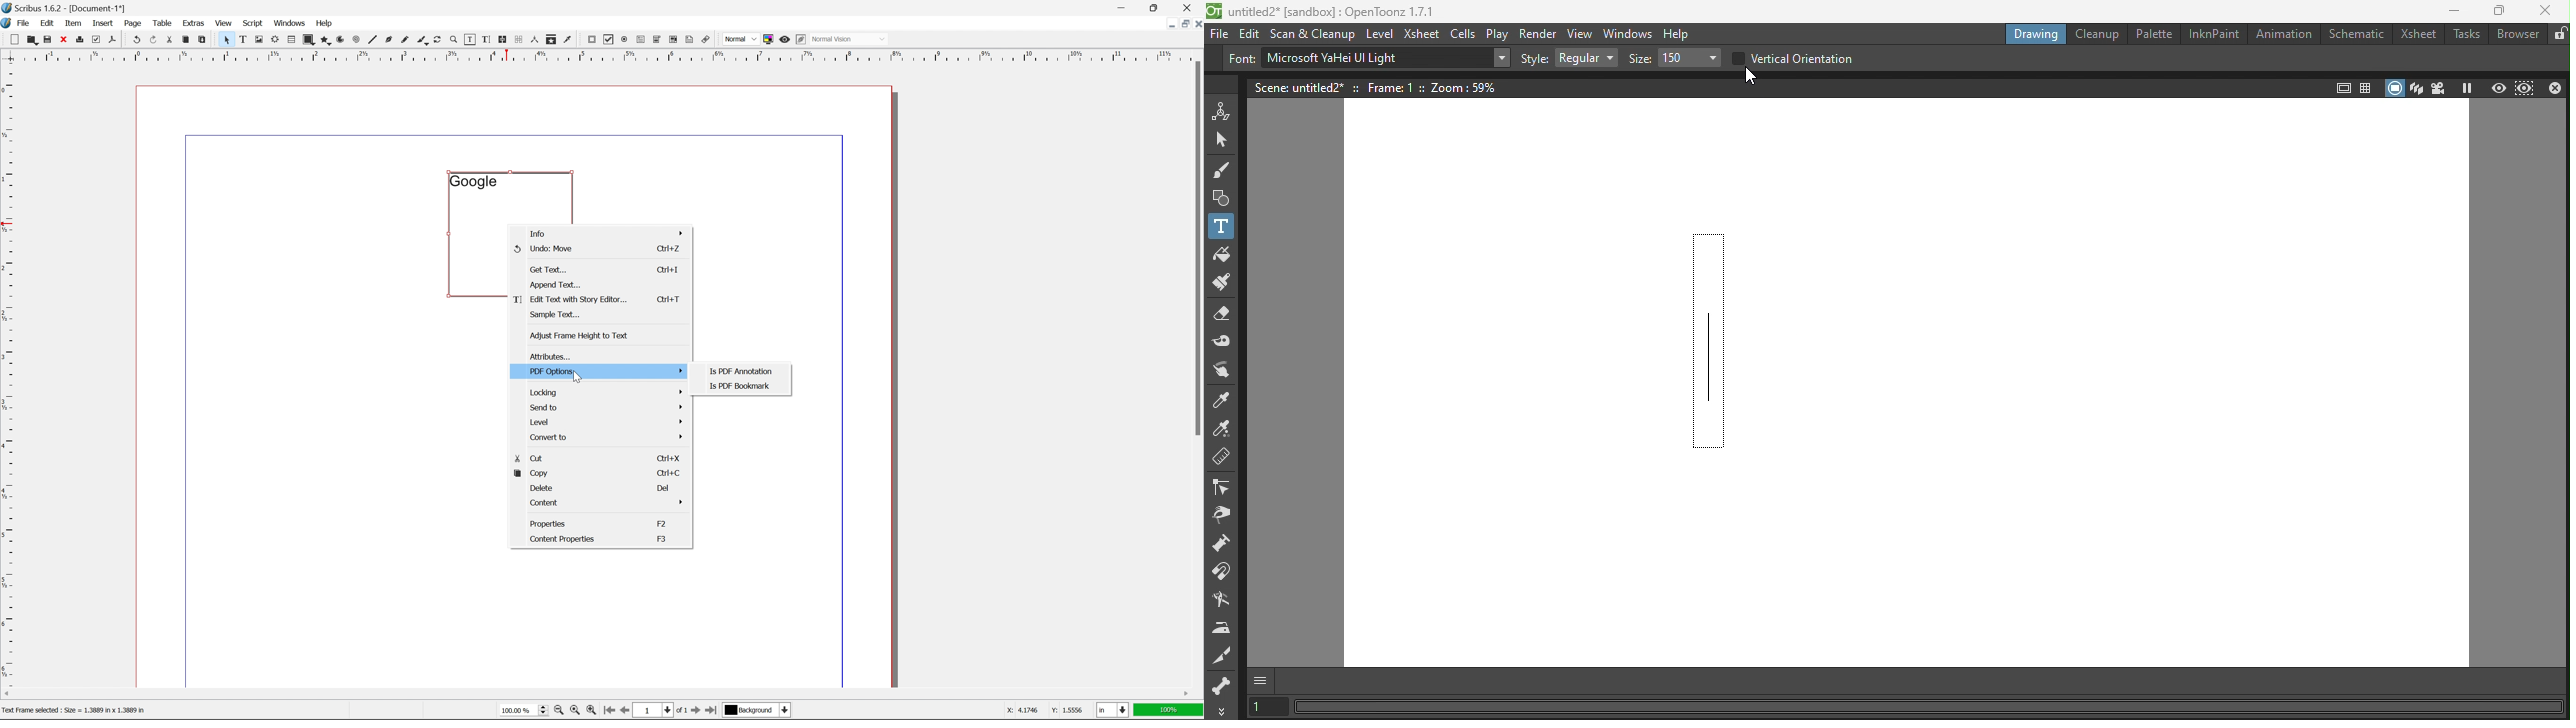  I want to click on select current unit, so click(1114, 711).